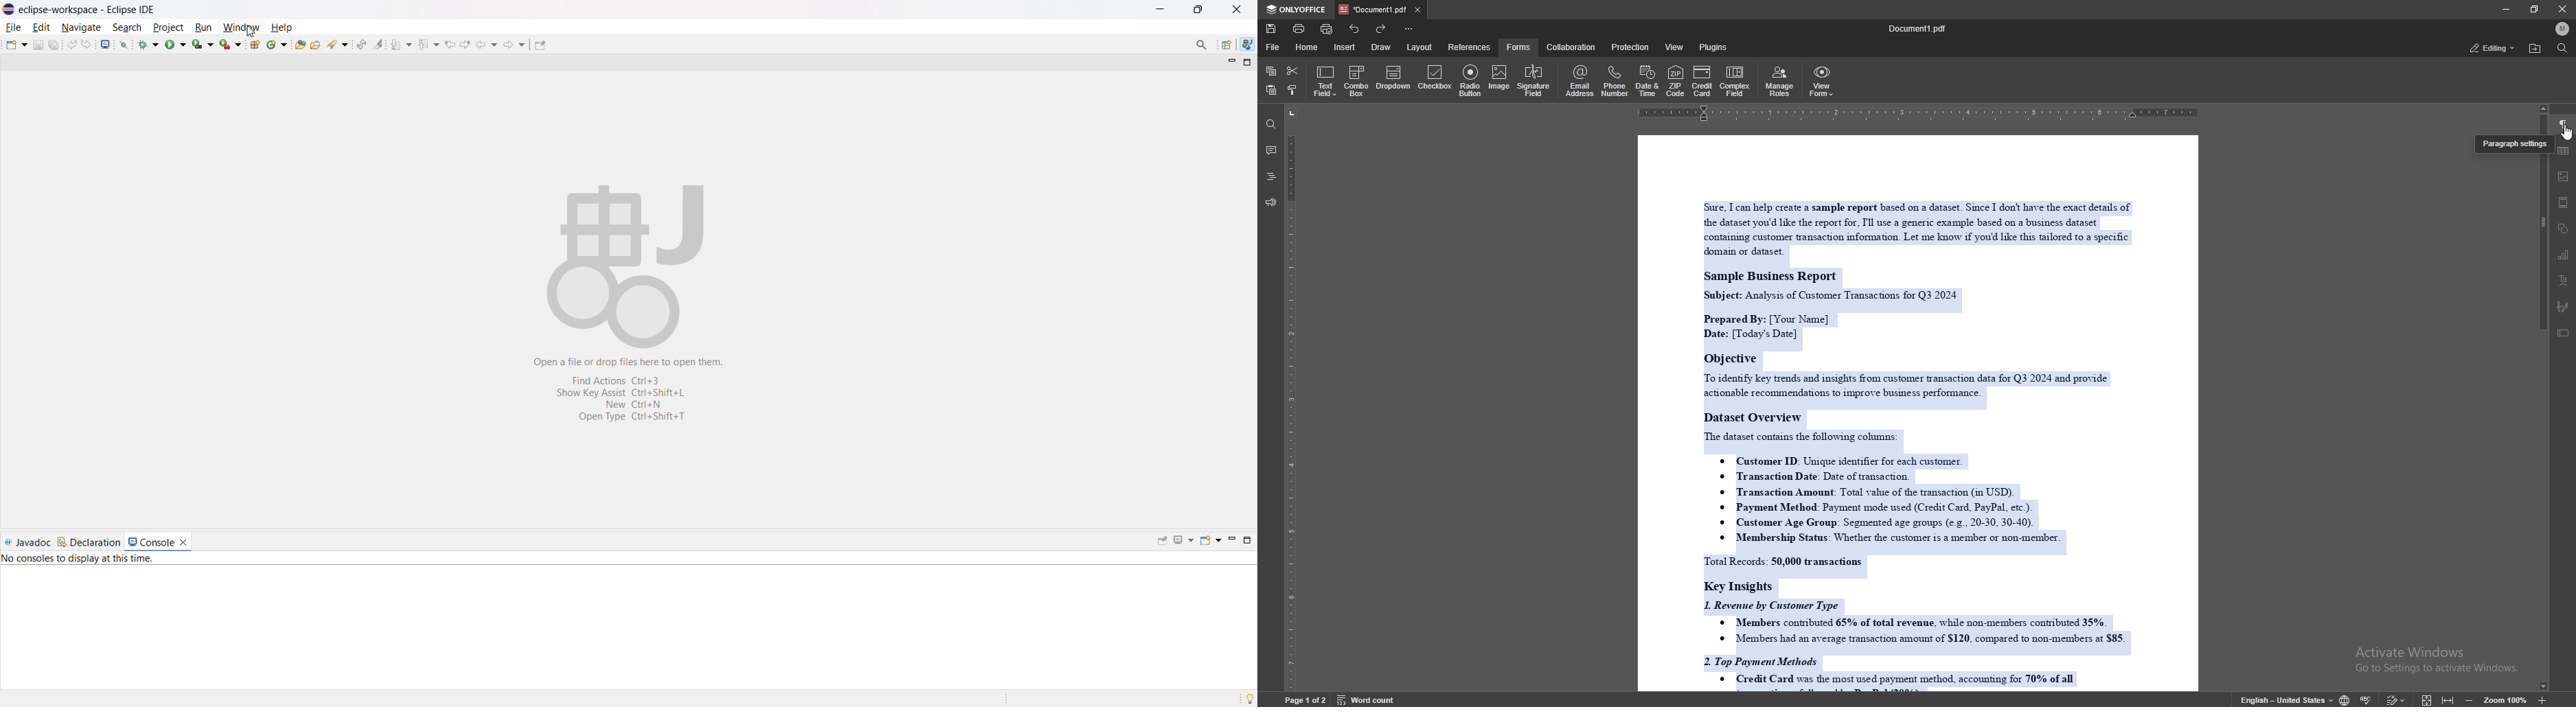  Describe the element at coordinates (1299, 28) in the screenshot. I see `print` at that location.